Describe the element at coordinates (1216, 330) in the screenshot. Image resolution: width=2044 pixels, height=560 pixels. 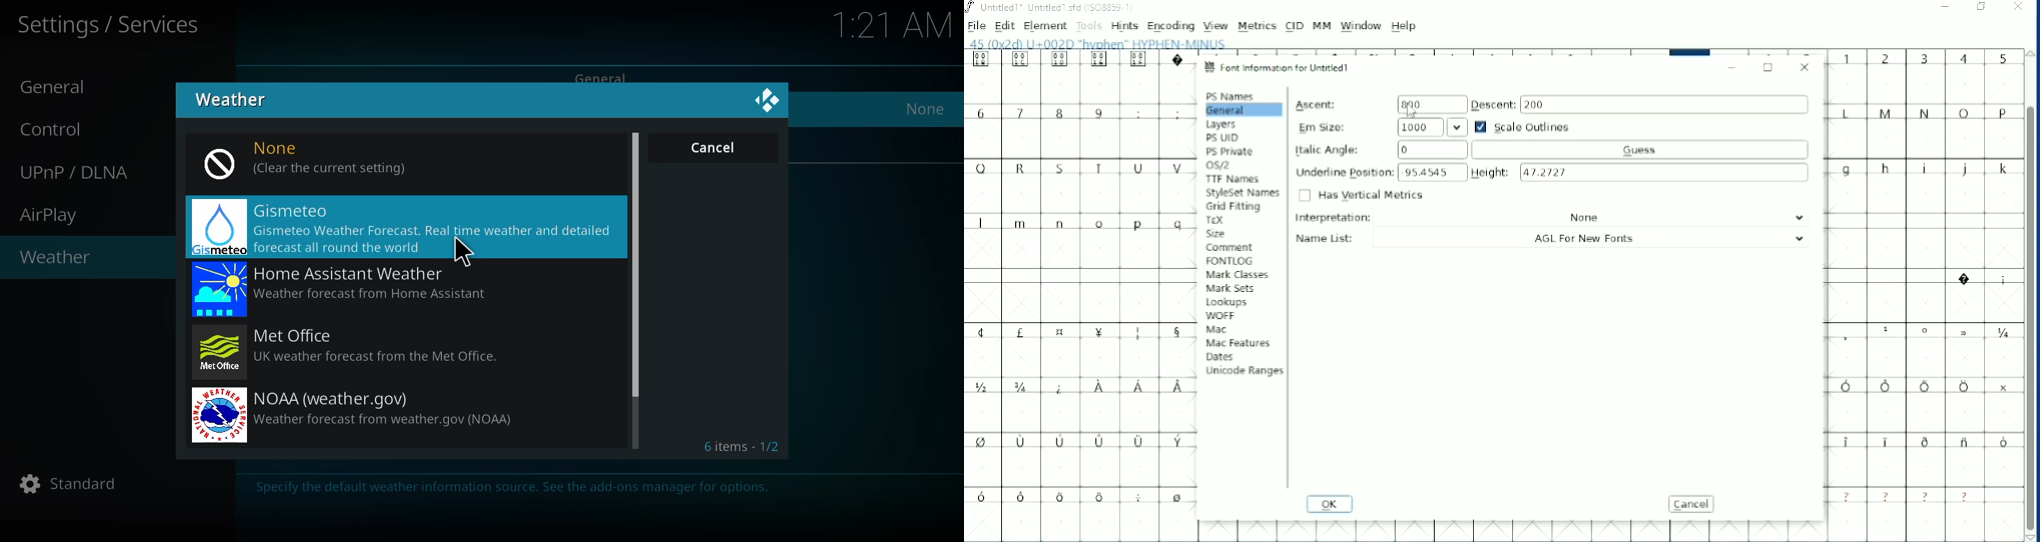
I see `Mac` at that location.